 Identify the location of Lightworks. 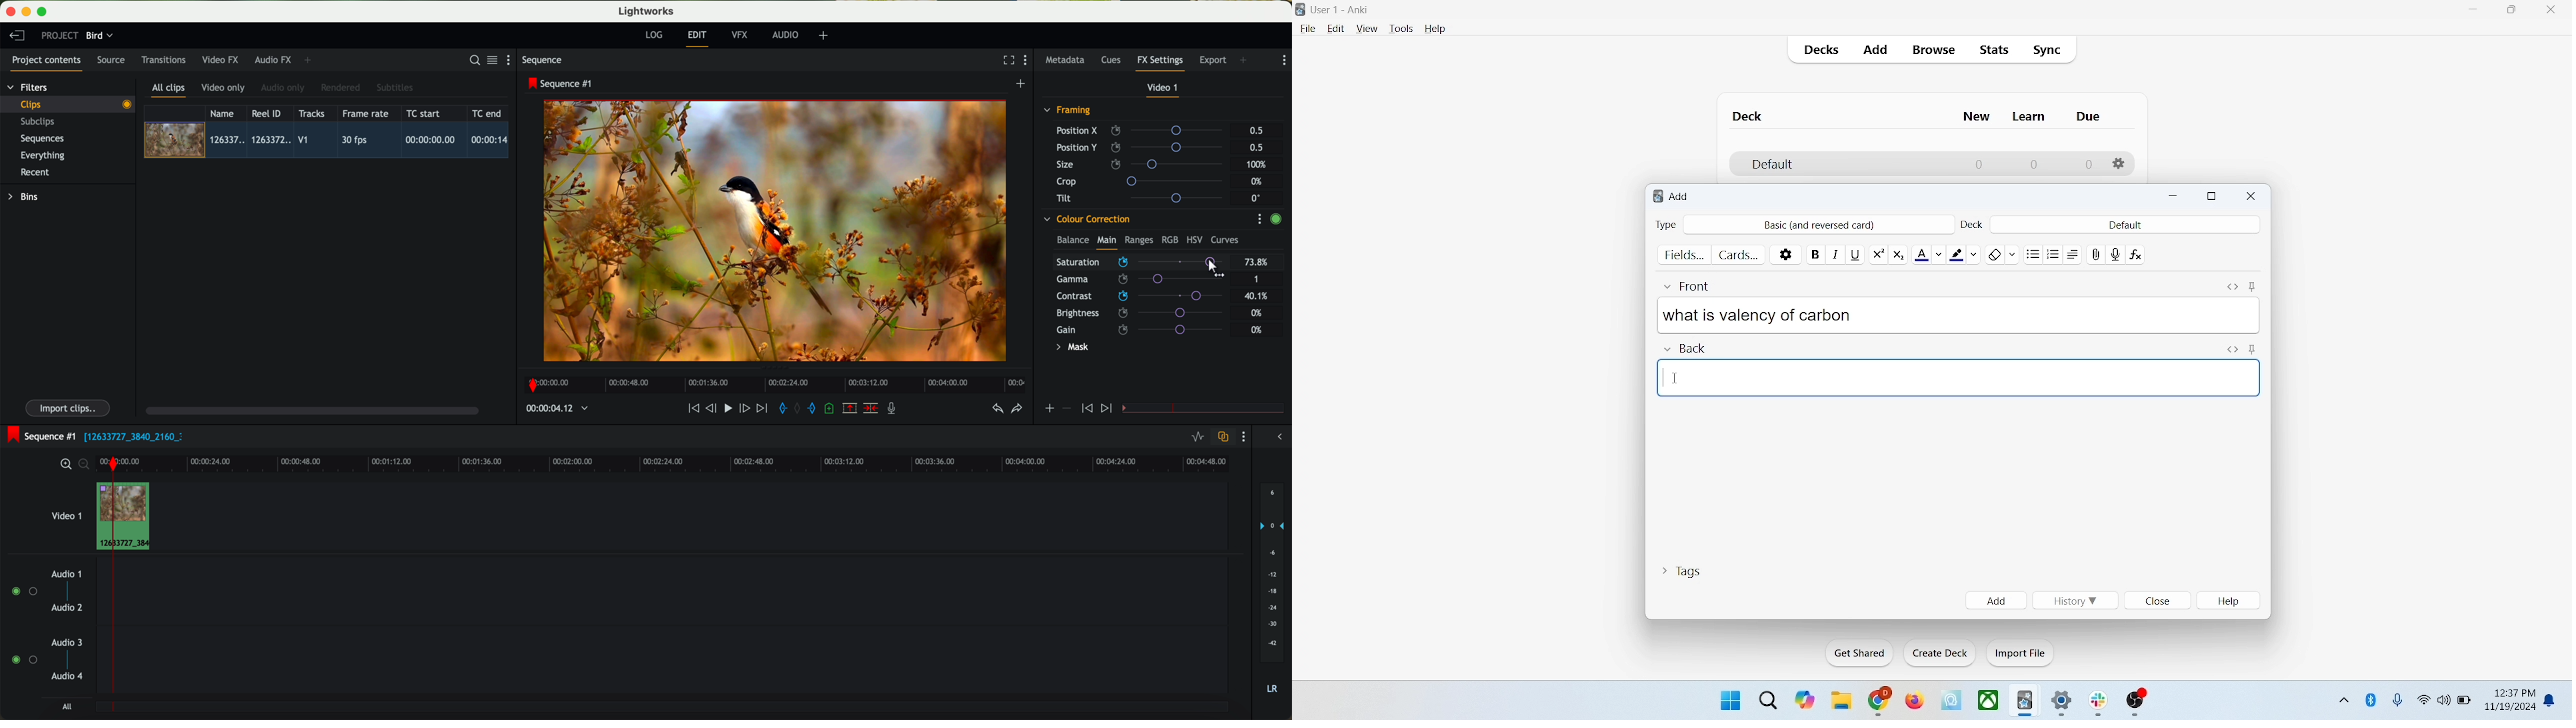
(647, 11).